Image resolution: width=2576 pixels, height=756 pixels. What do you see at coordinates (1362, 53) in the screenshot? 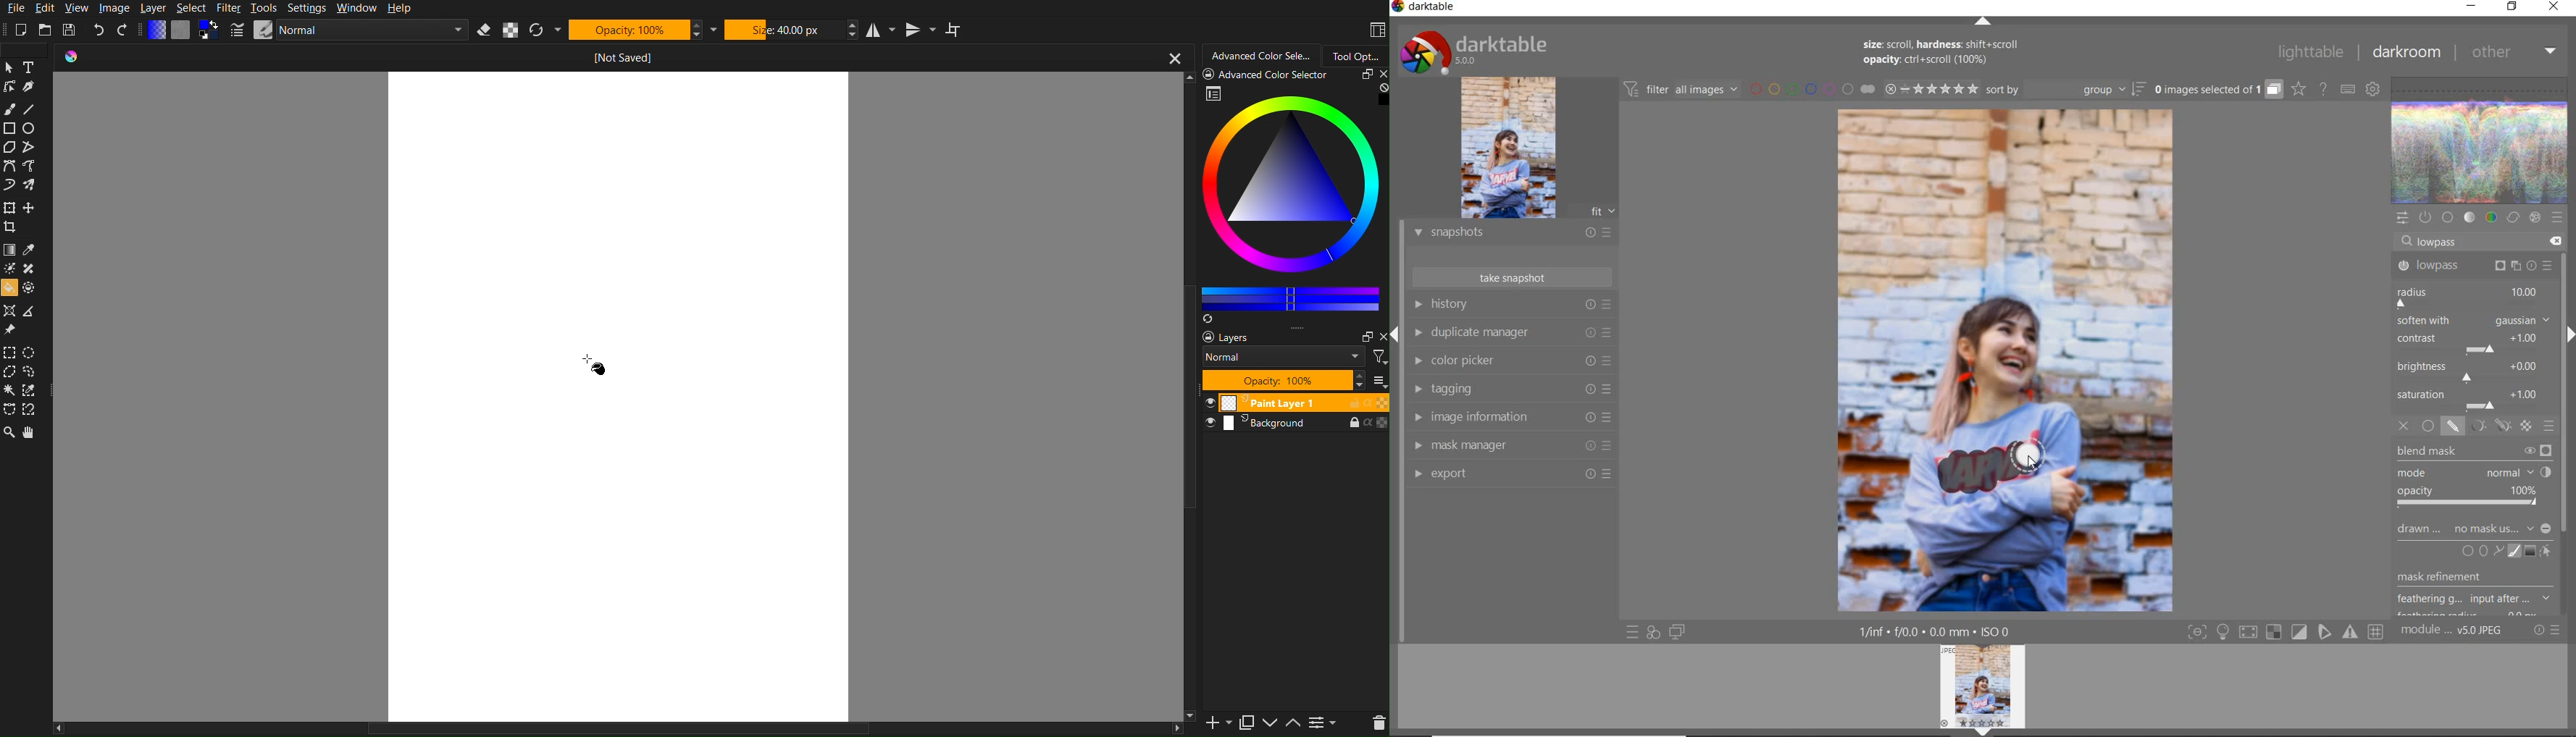
I see `Tool Option Selector` at bounding box center [1362, 53].